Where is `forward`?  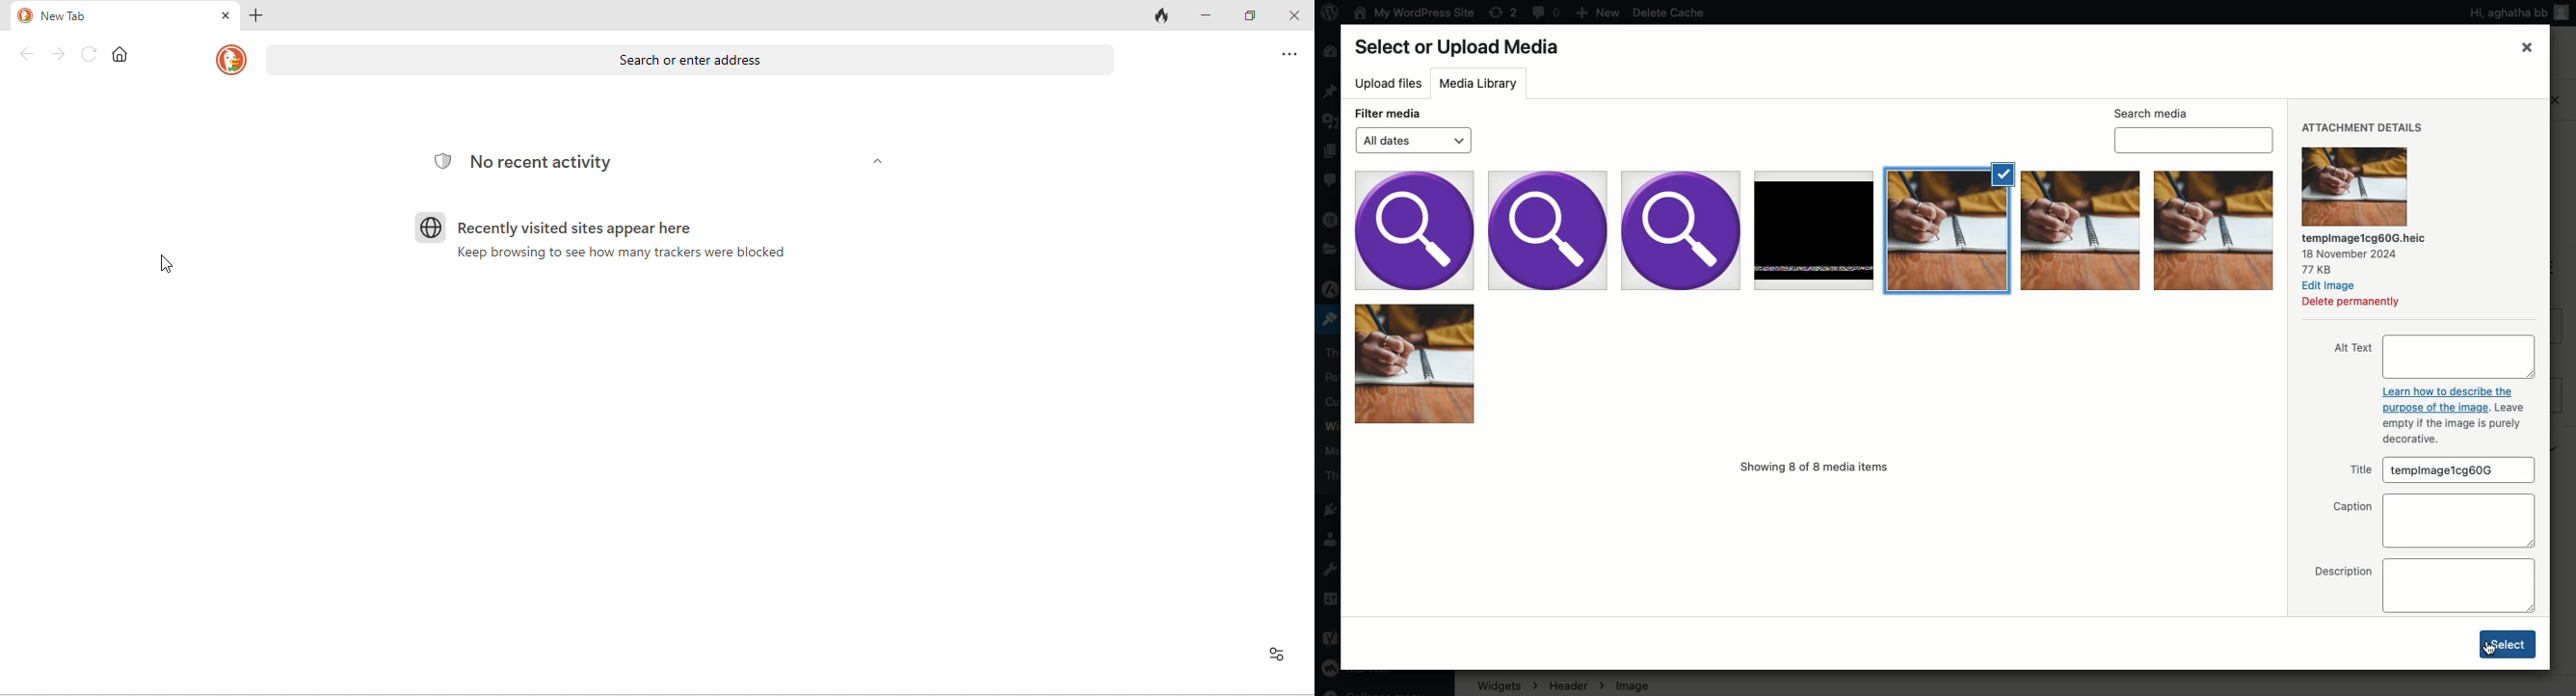
forward is located at coordinates (59, 55).